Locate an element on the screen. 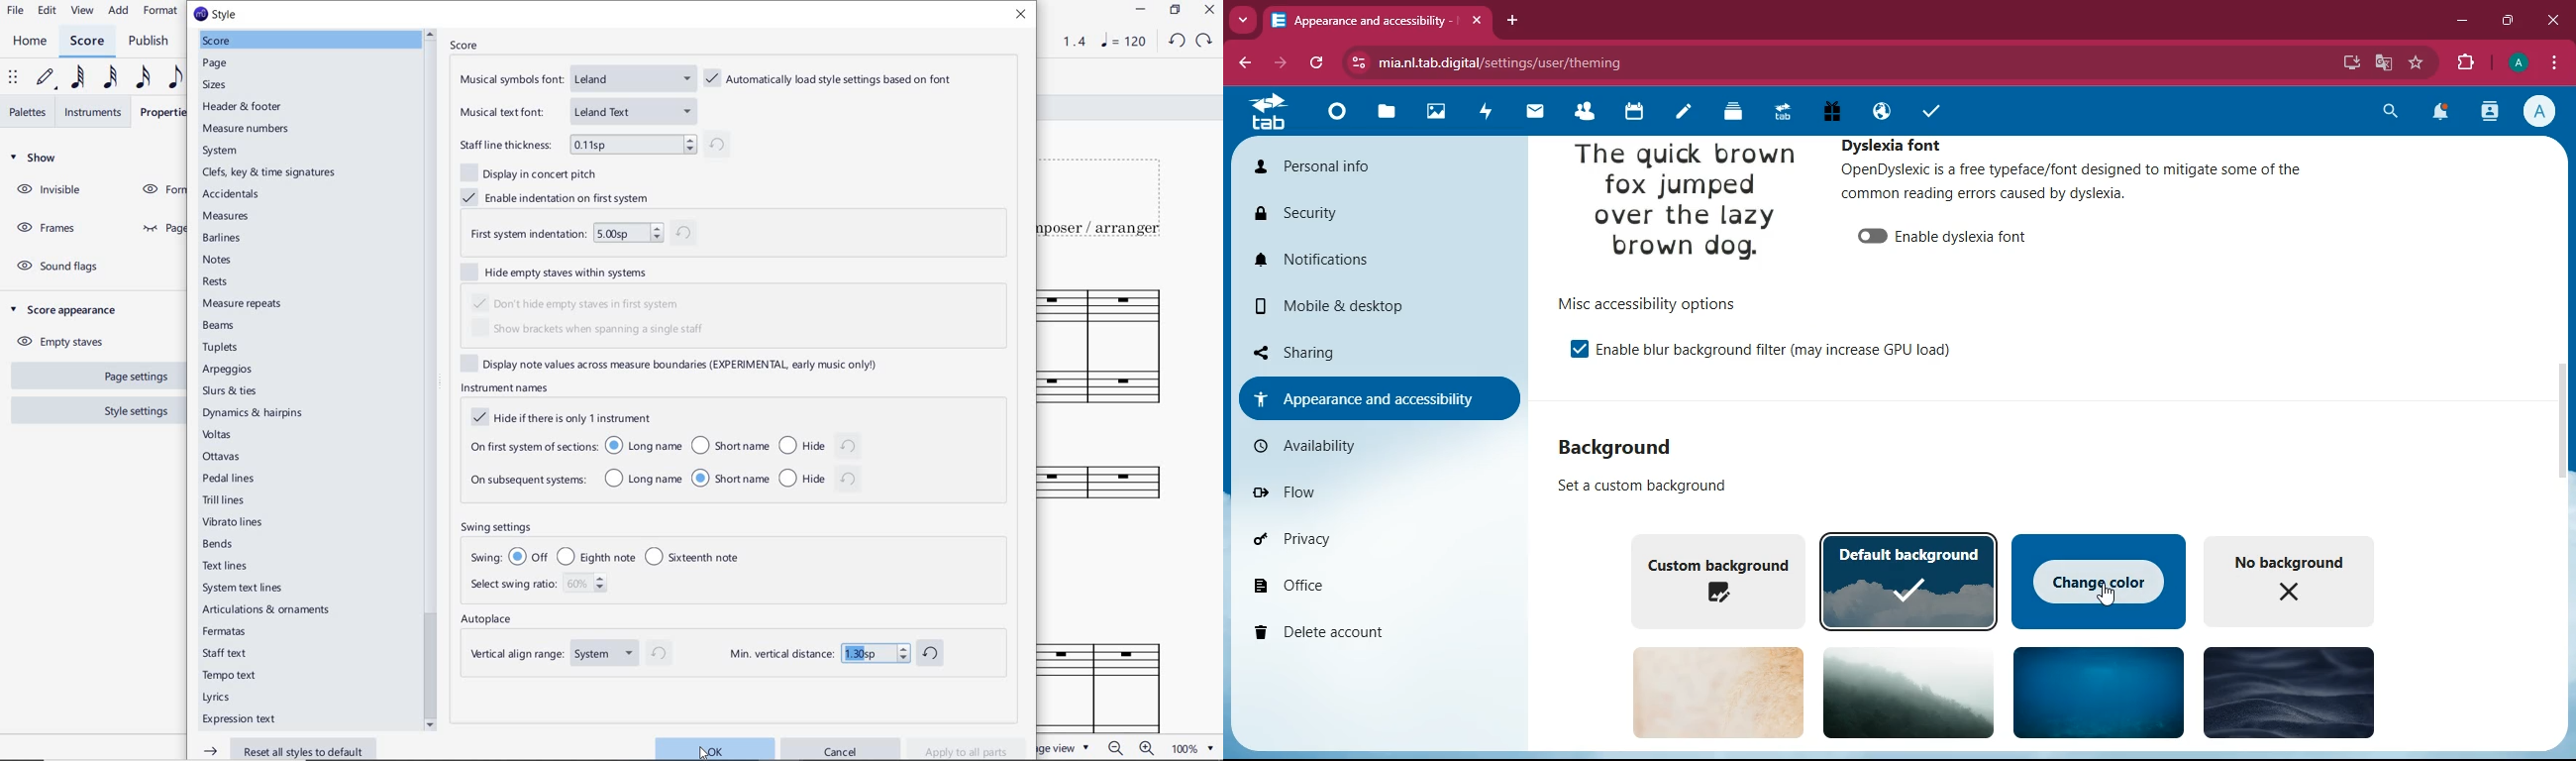 The width and height of the screenshot is (2576, 784). home is located at coordinates (1334, 117).